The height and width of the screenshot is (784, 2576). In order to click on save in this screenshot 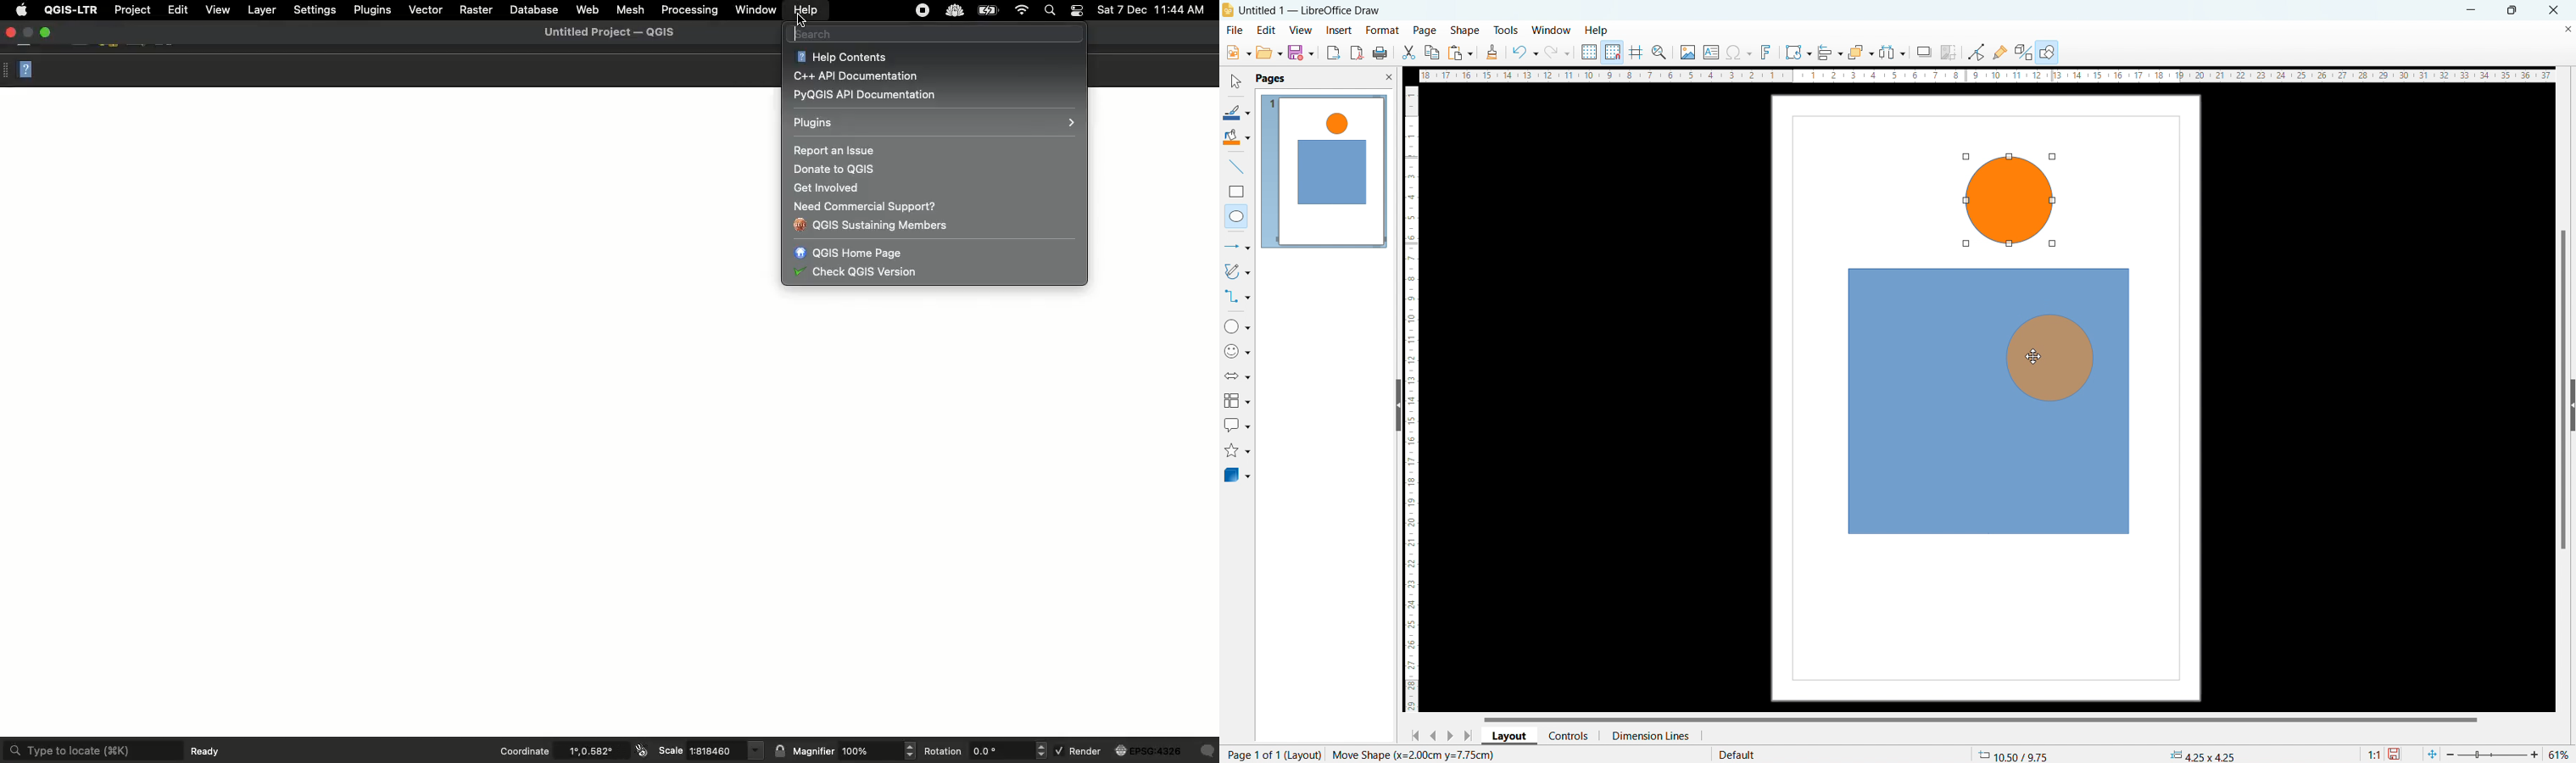, I will do `click(1301, 52)`.